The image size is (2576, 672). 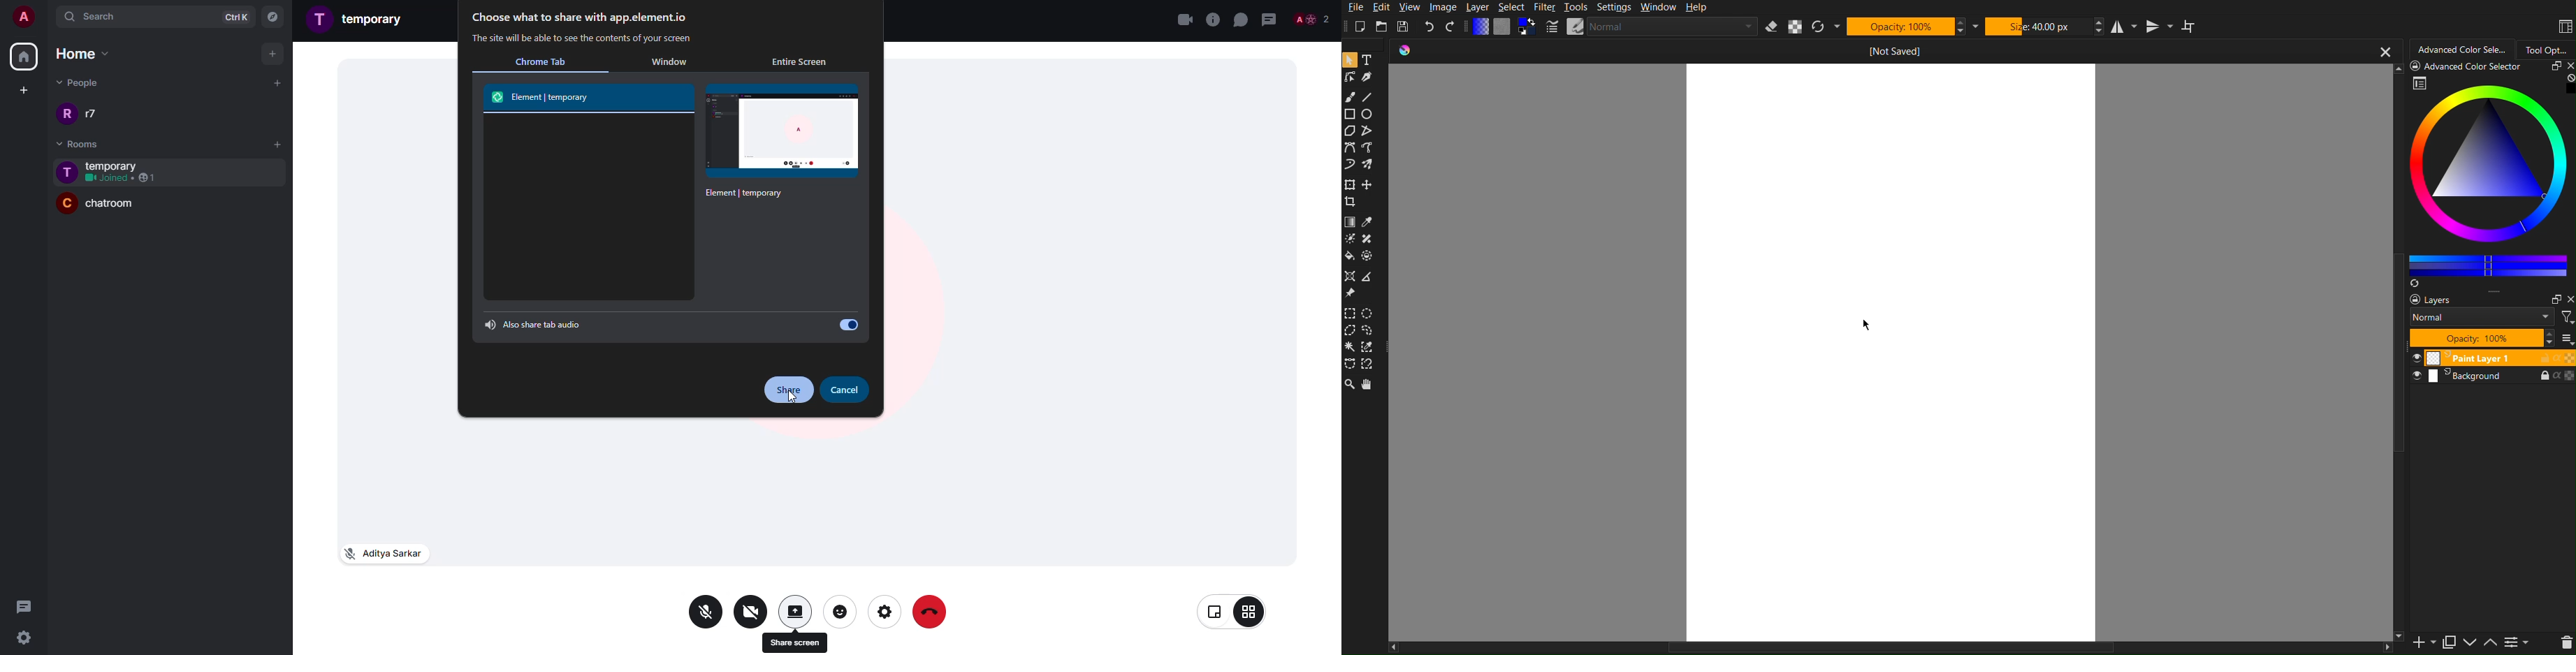 What do you see at coordinates (1349, 59) in the screenshot?
I see `Pointer` at bounding box center [1349, 59].